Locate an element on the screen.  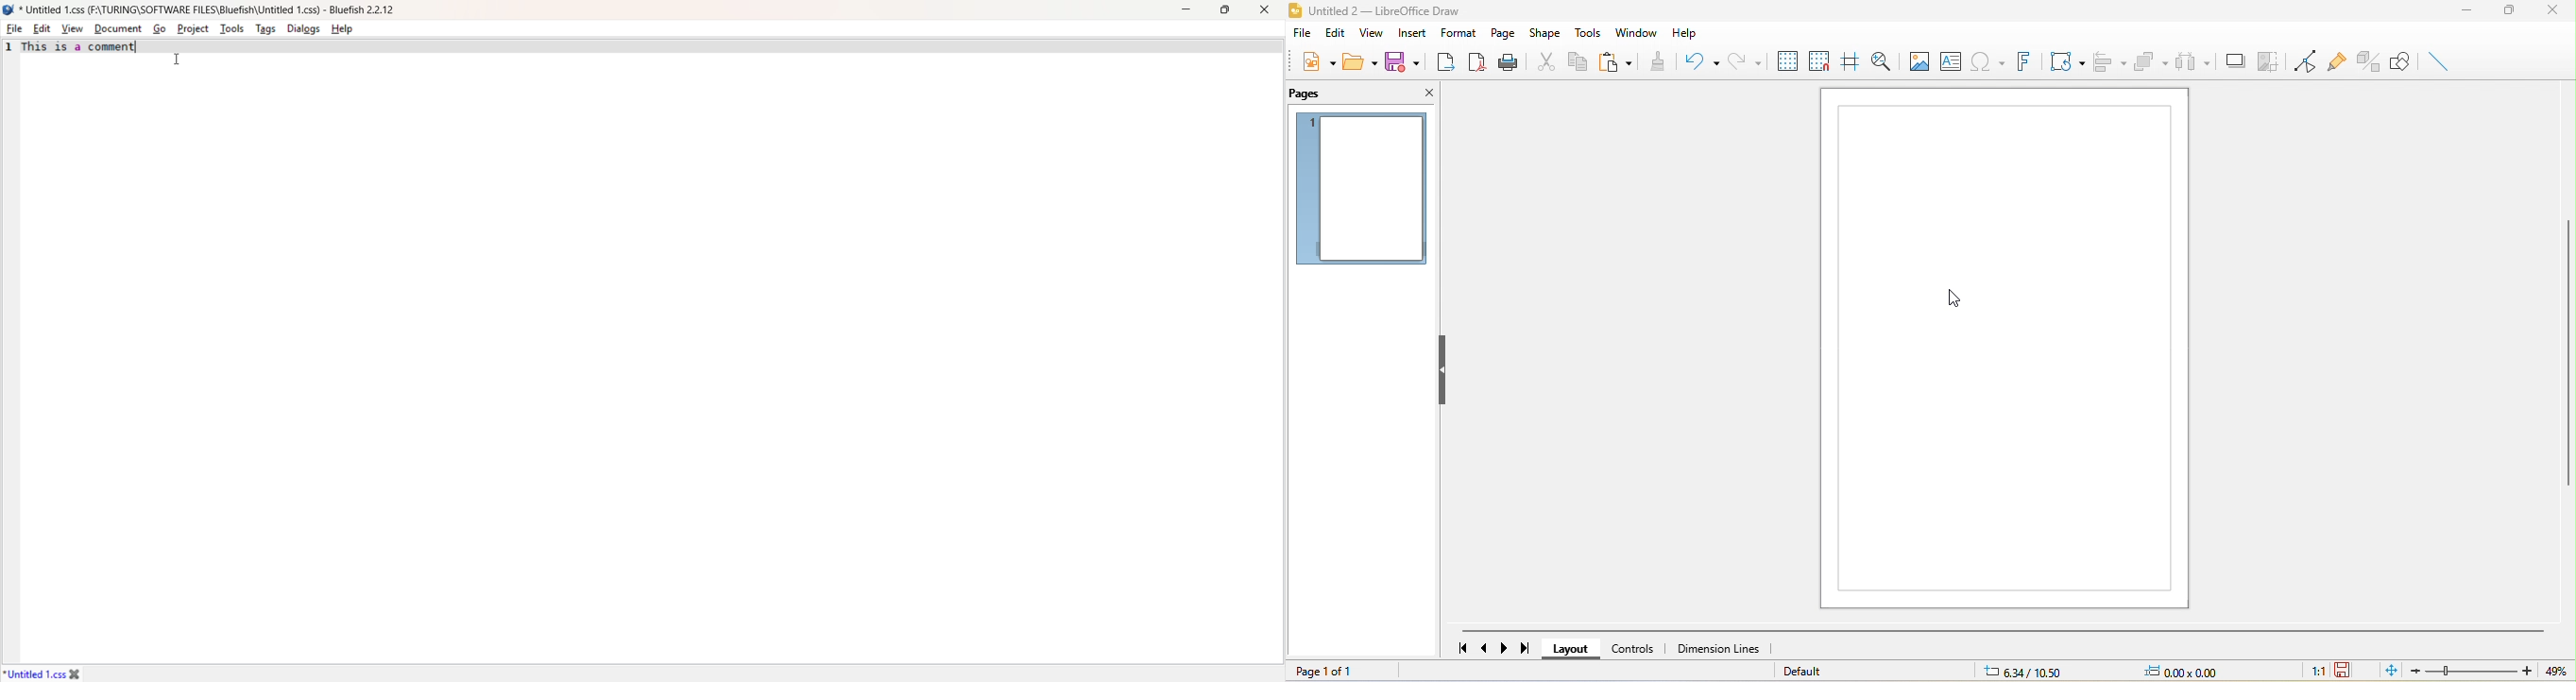
Tools is located at coordinates (233, 29).